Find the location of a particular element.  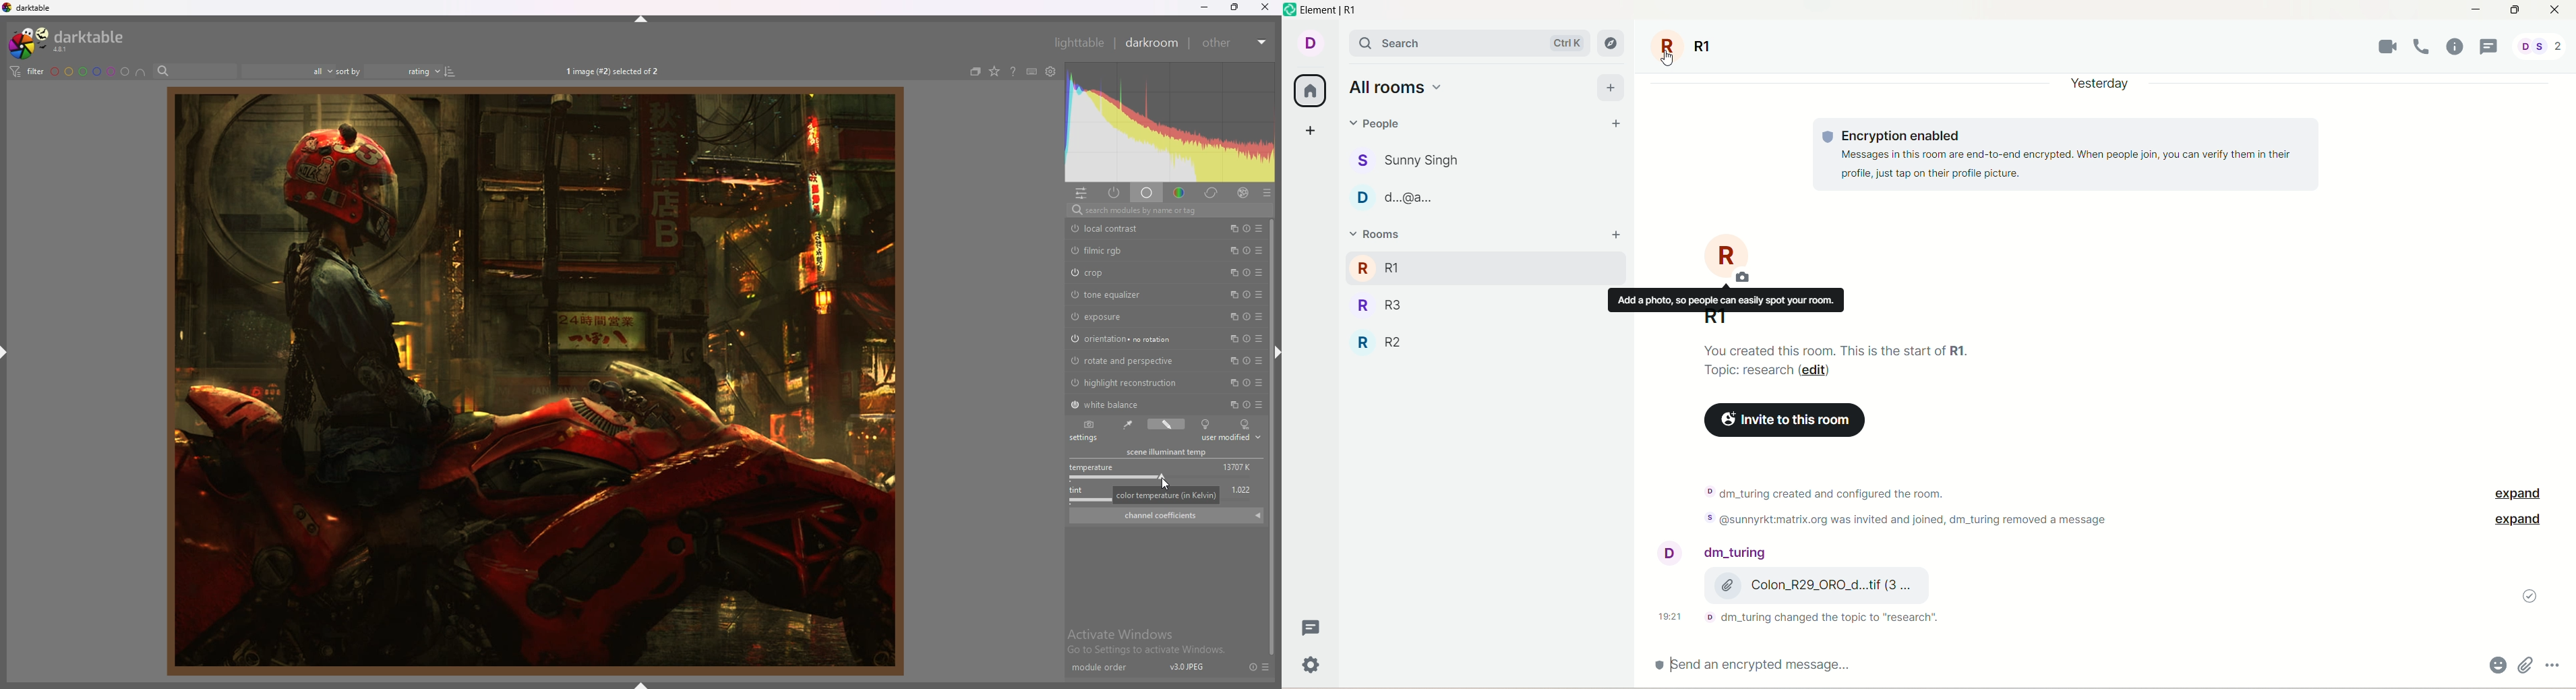

temperature description is located at coordinates (1167, 495).